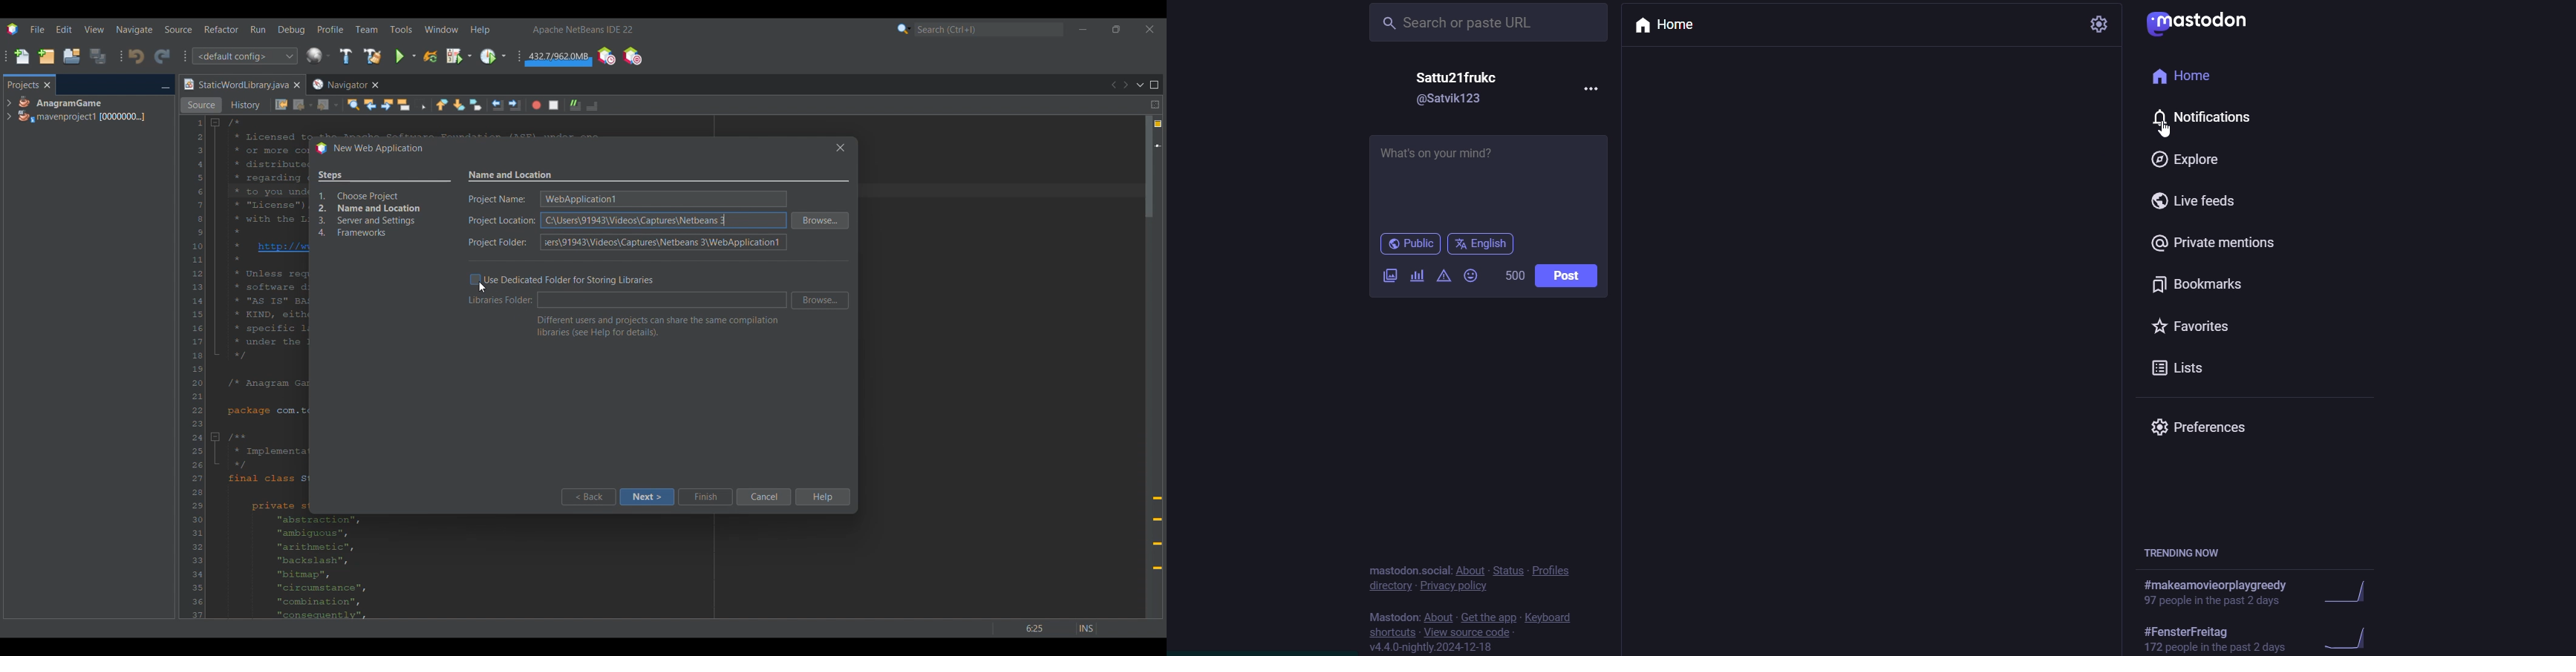 The width and height of the screenshot is (2576, 672). What do you see at coordinates (1510, 571) in the screenshot?
I see `status` at bounding box center [1510, 571].